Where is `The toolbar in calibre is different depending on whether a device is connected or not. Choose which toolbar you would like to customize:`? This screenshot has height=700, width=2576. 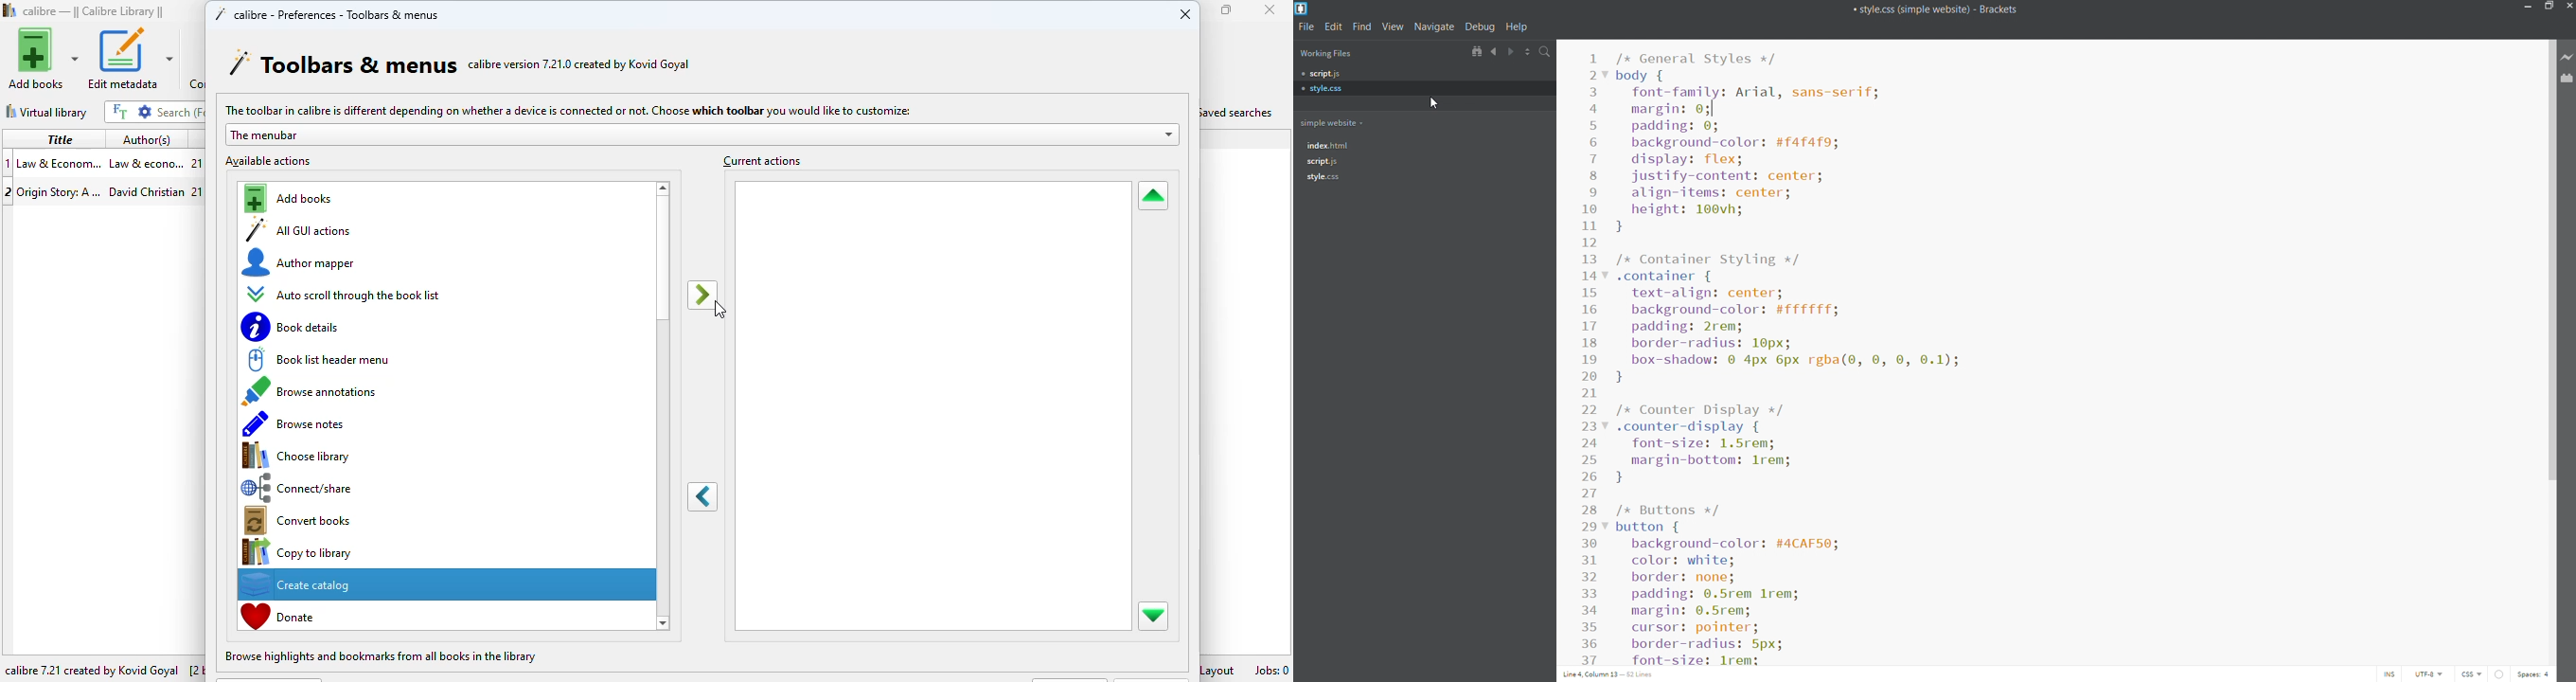 The toolbar in calibre is different depending on whether a device is connected or not. Choose which toolbar you would like to customize: is located at coordinates (566, 109).